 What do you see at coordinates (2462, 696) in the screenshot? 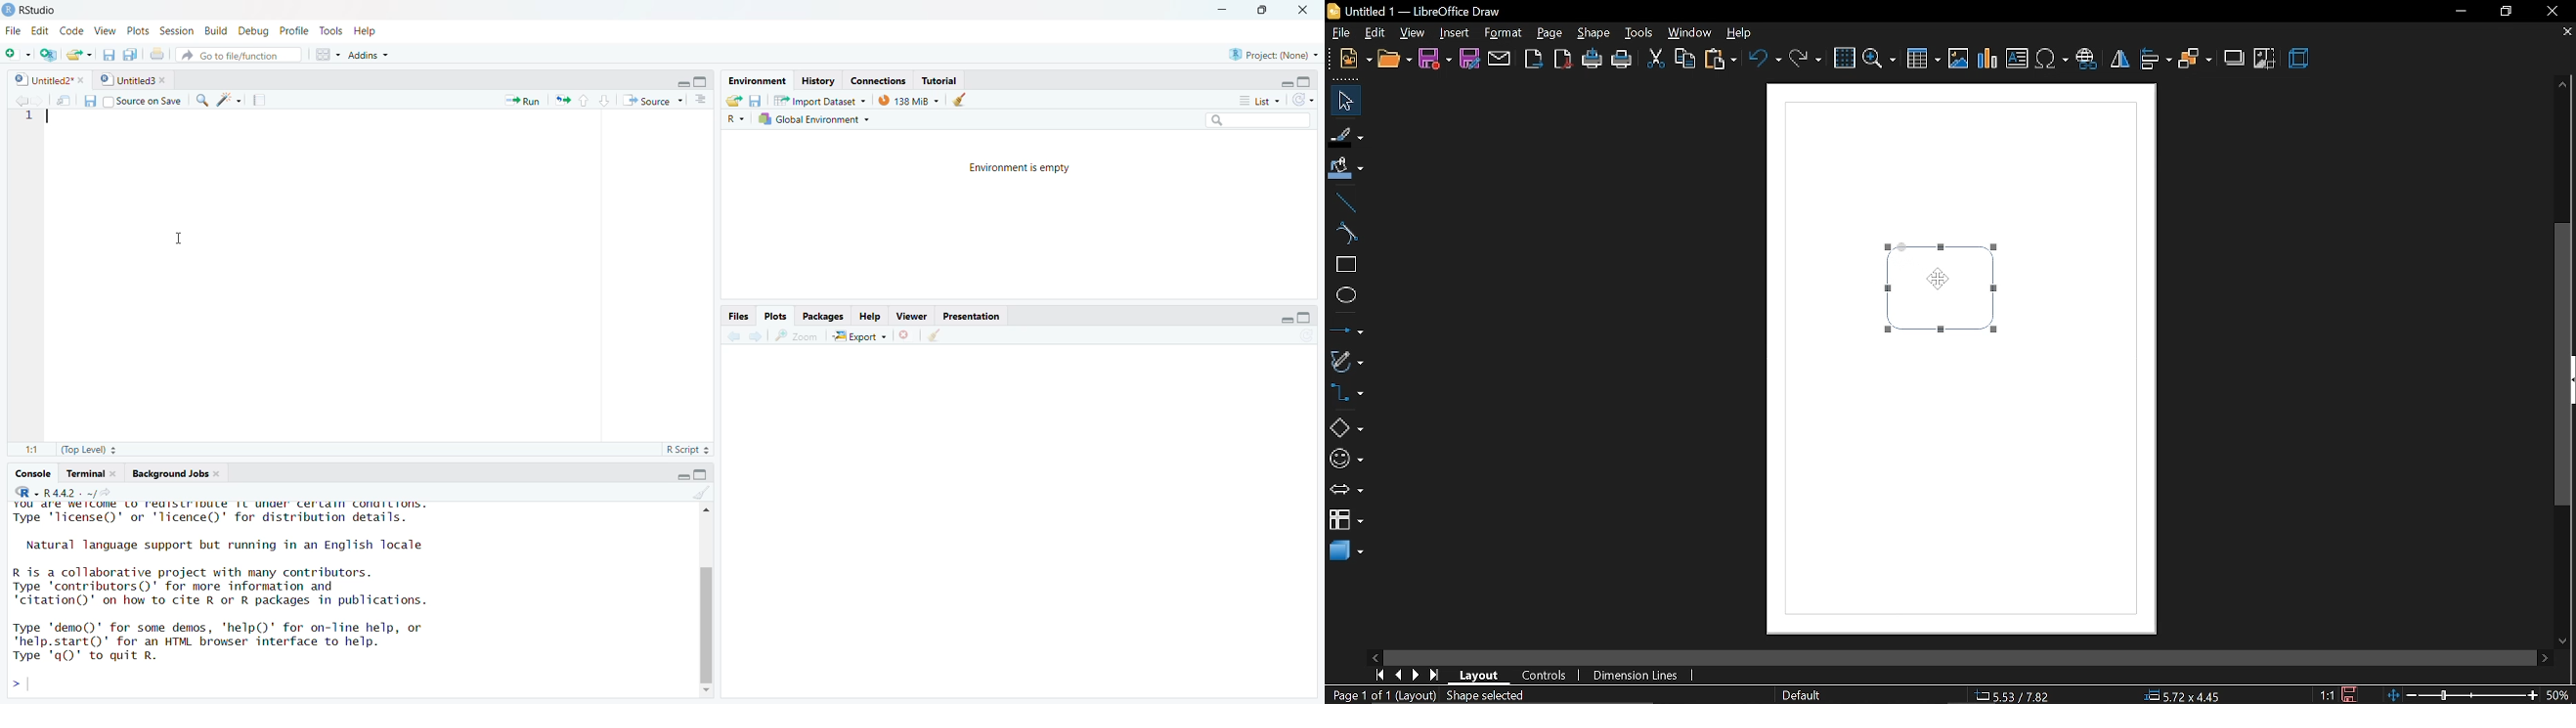
I see `change zoom` at bounding box center [2462, 696].